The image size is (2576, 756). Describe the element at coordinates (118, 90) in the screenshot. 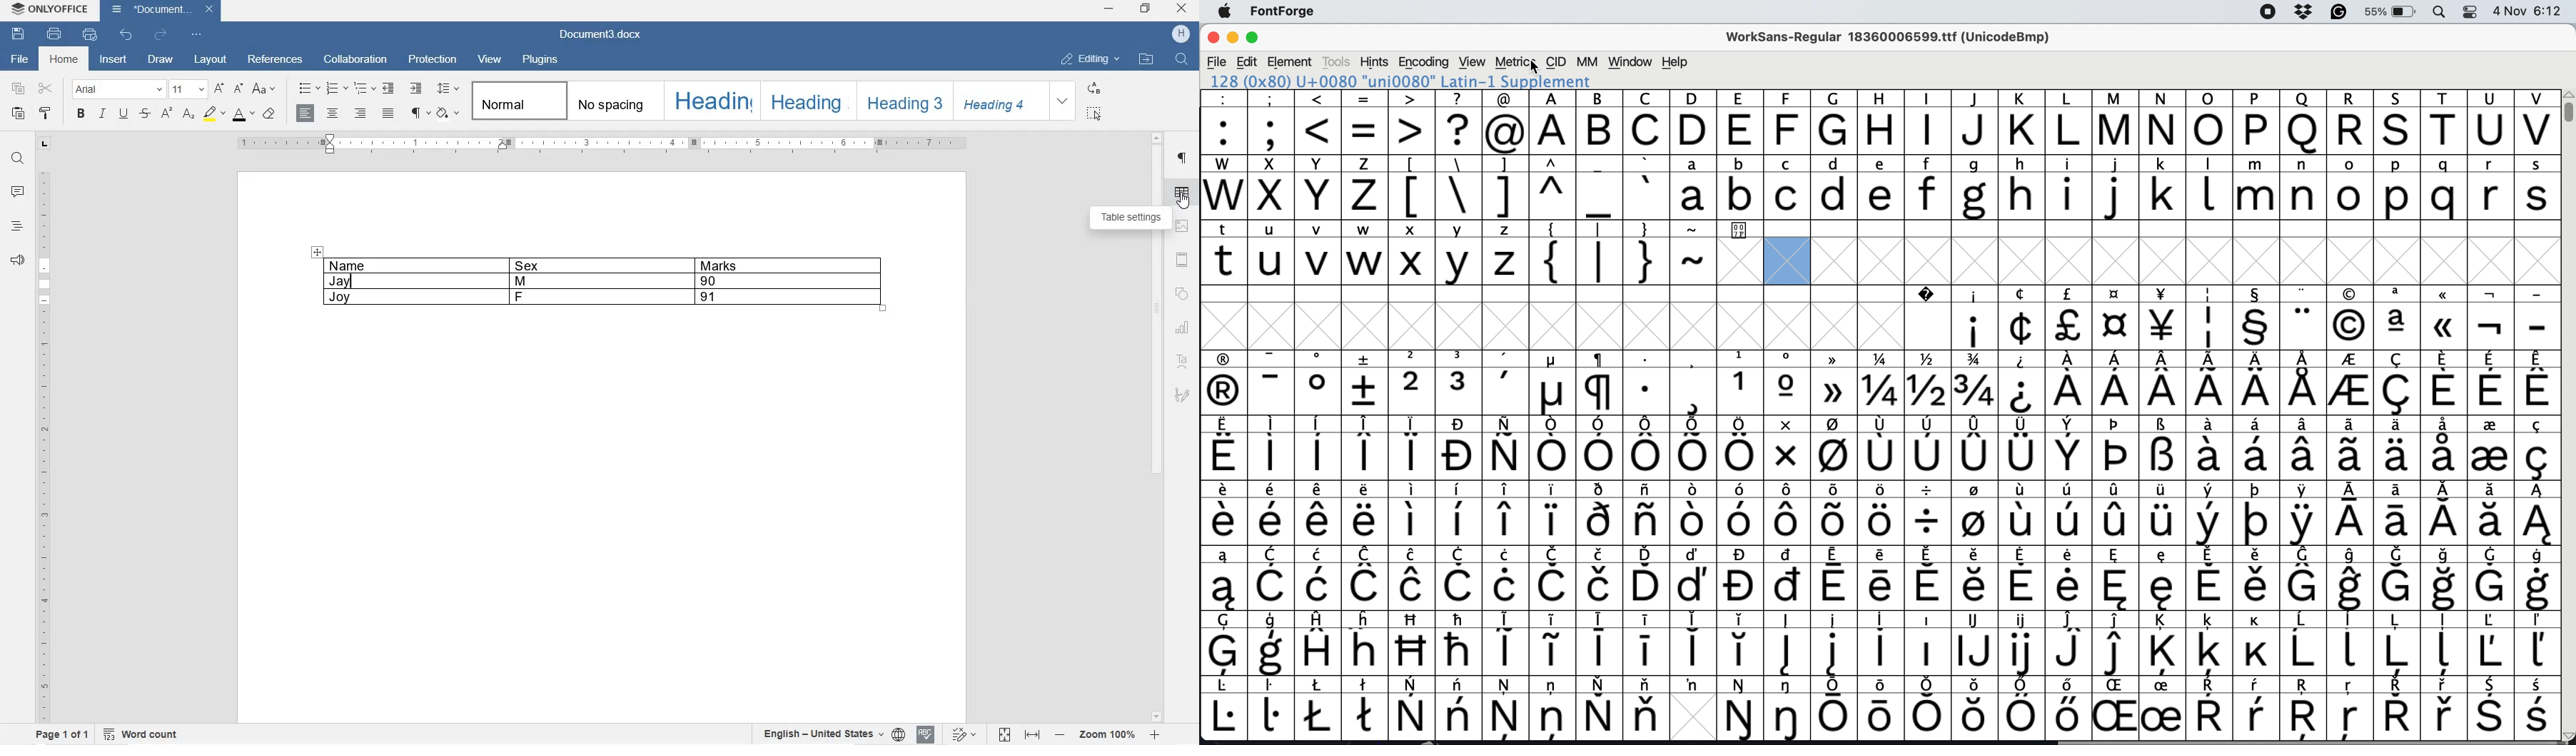

I see `FONT NAME` at that location.